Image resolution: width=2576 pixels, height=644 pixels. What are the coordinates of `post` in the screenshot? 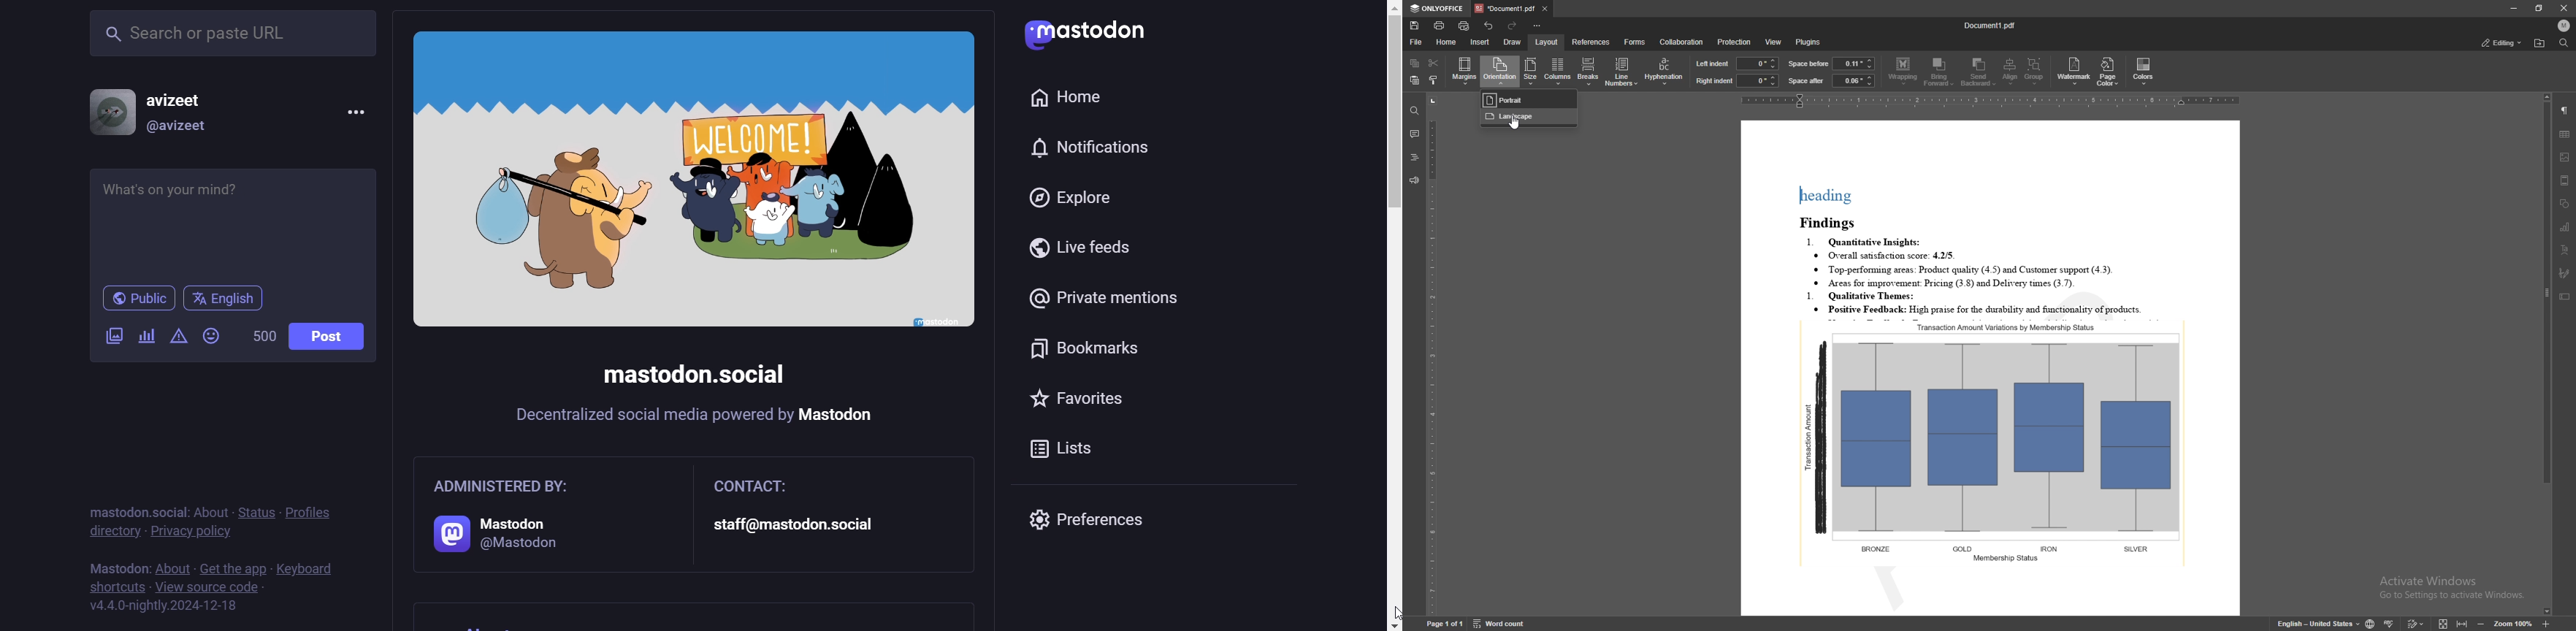 It's located at (326, 337).